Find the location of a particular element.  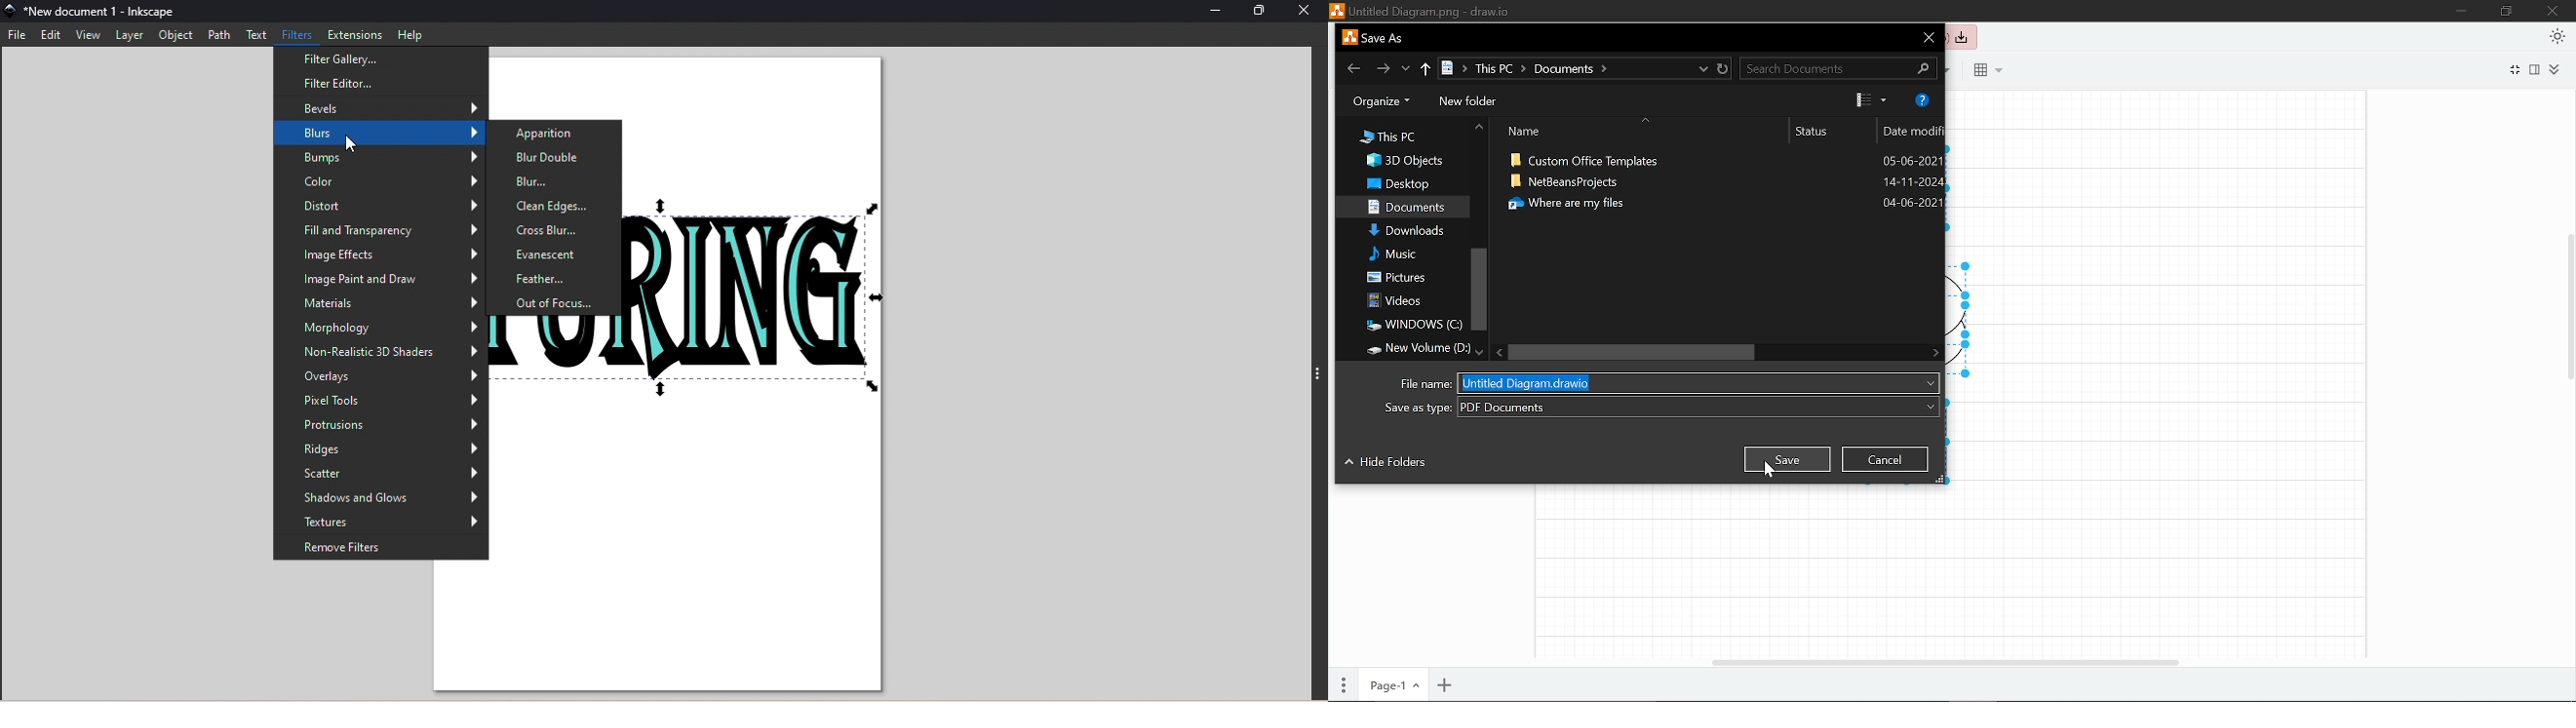

Close is located at coordinates (2554, 12).